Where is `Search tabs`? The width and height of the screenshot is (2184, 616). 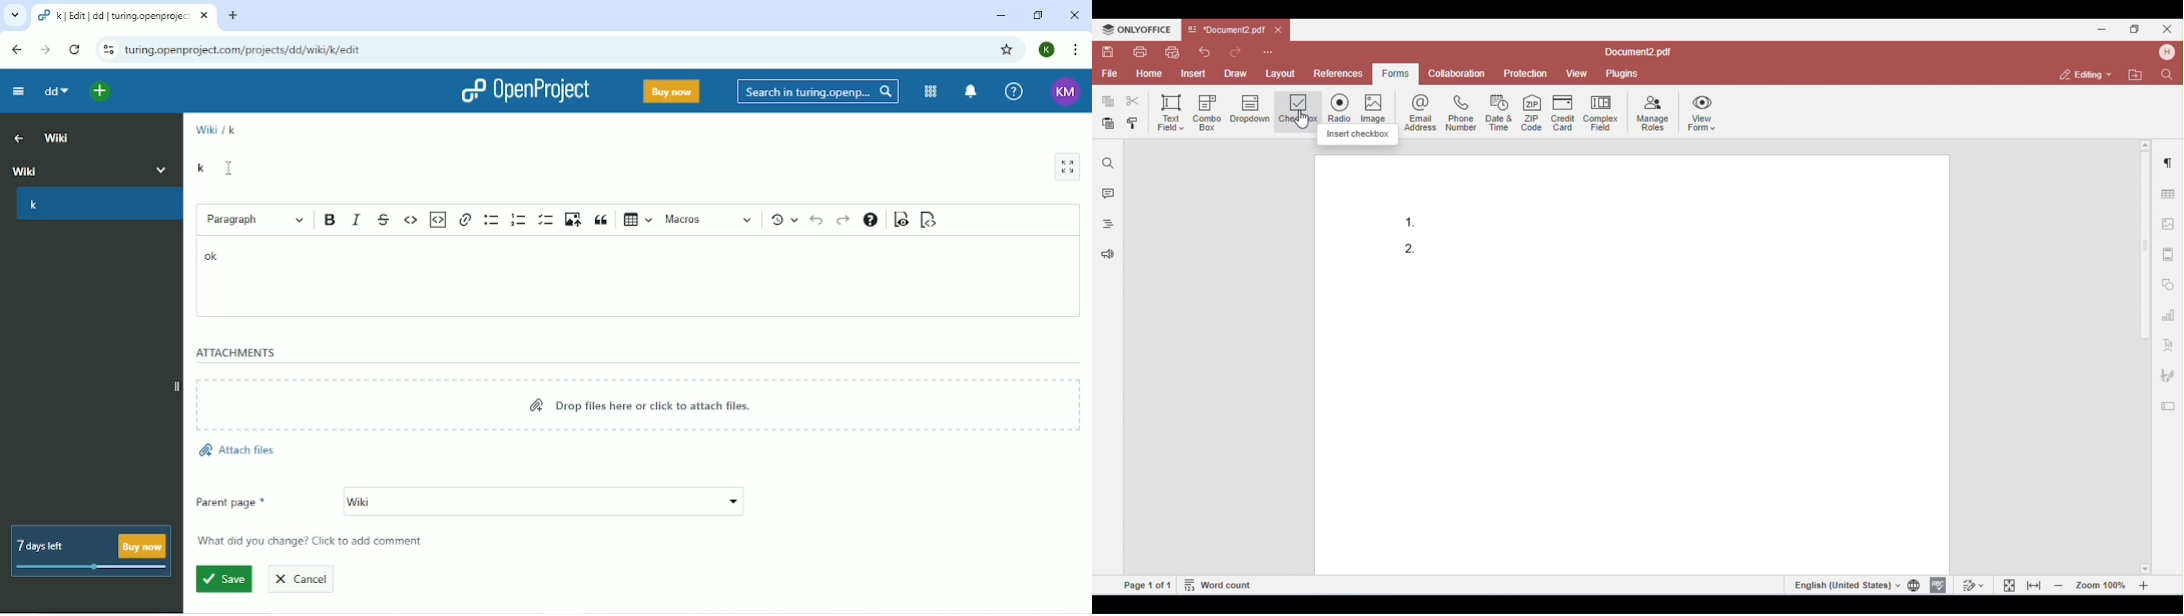
Search tabs is located at coordinates (17, 16).